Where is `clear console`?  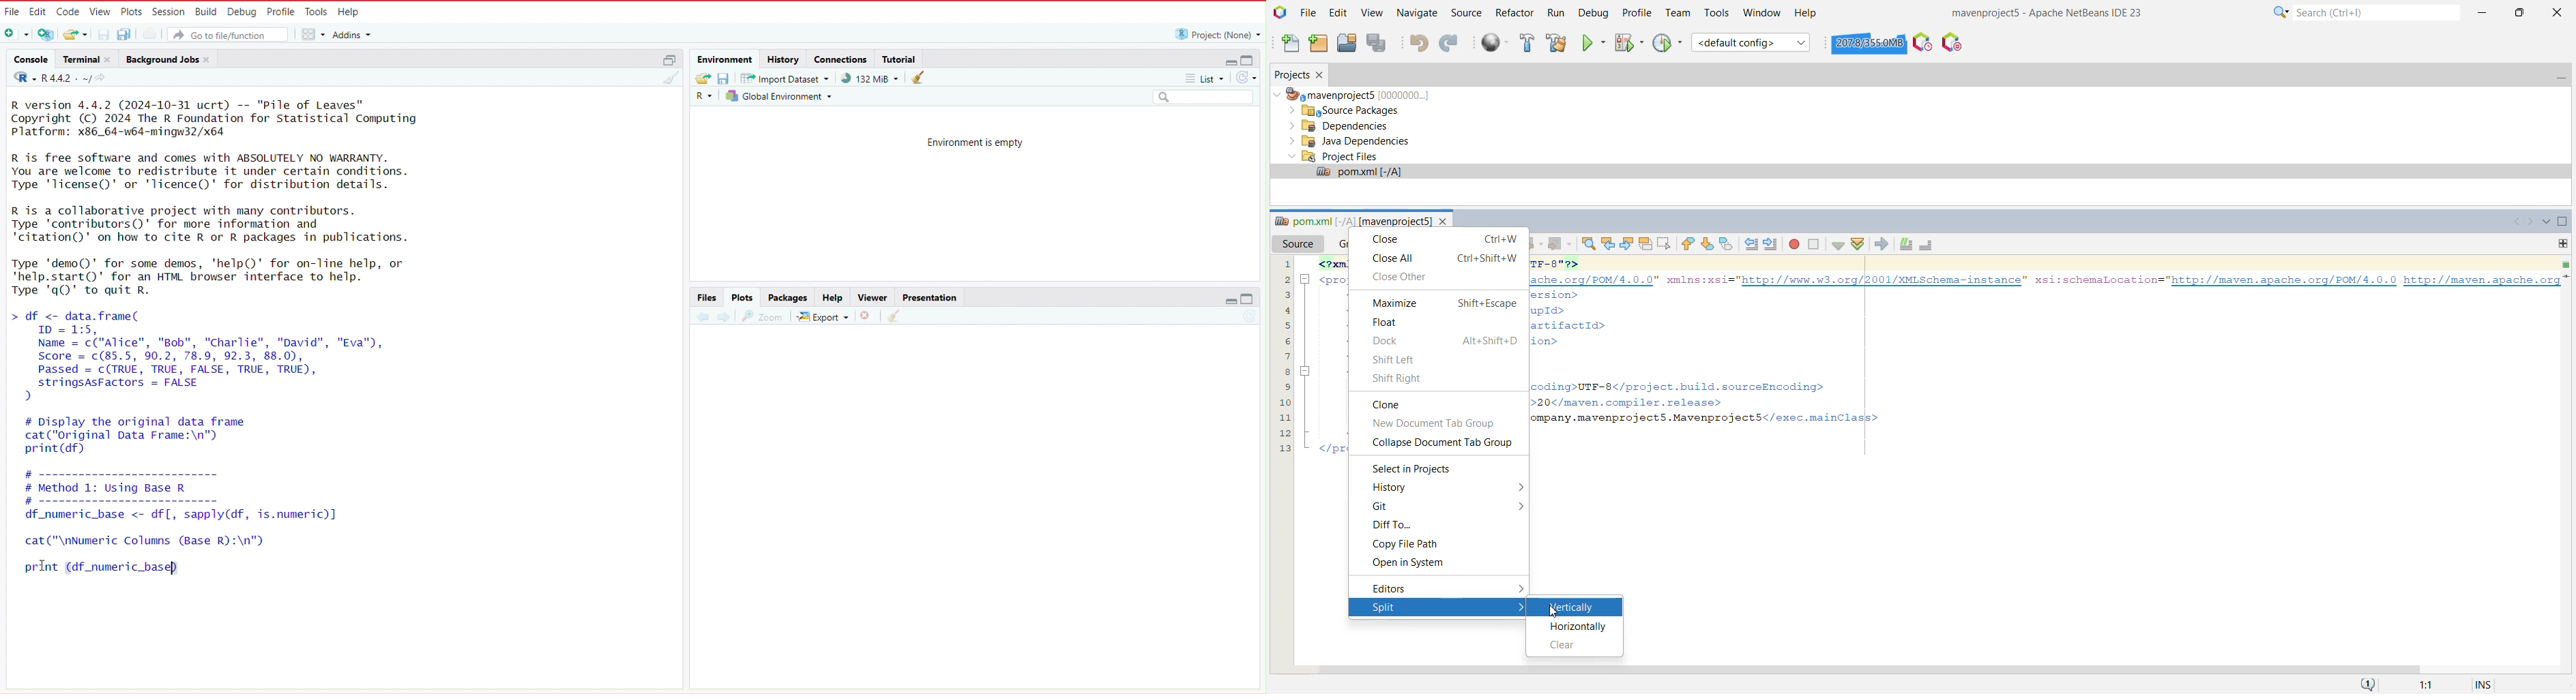
clear console is located at coordinates (668, 77).